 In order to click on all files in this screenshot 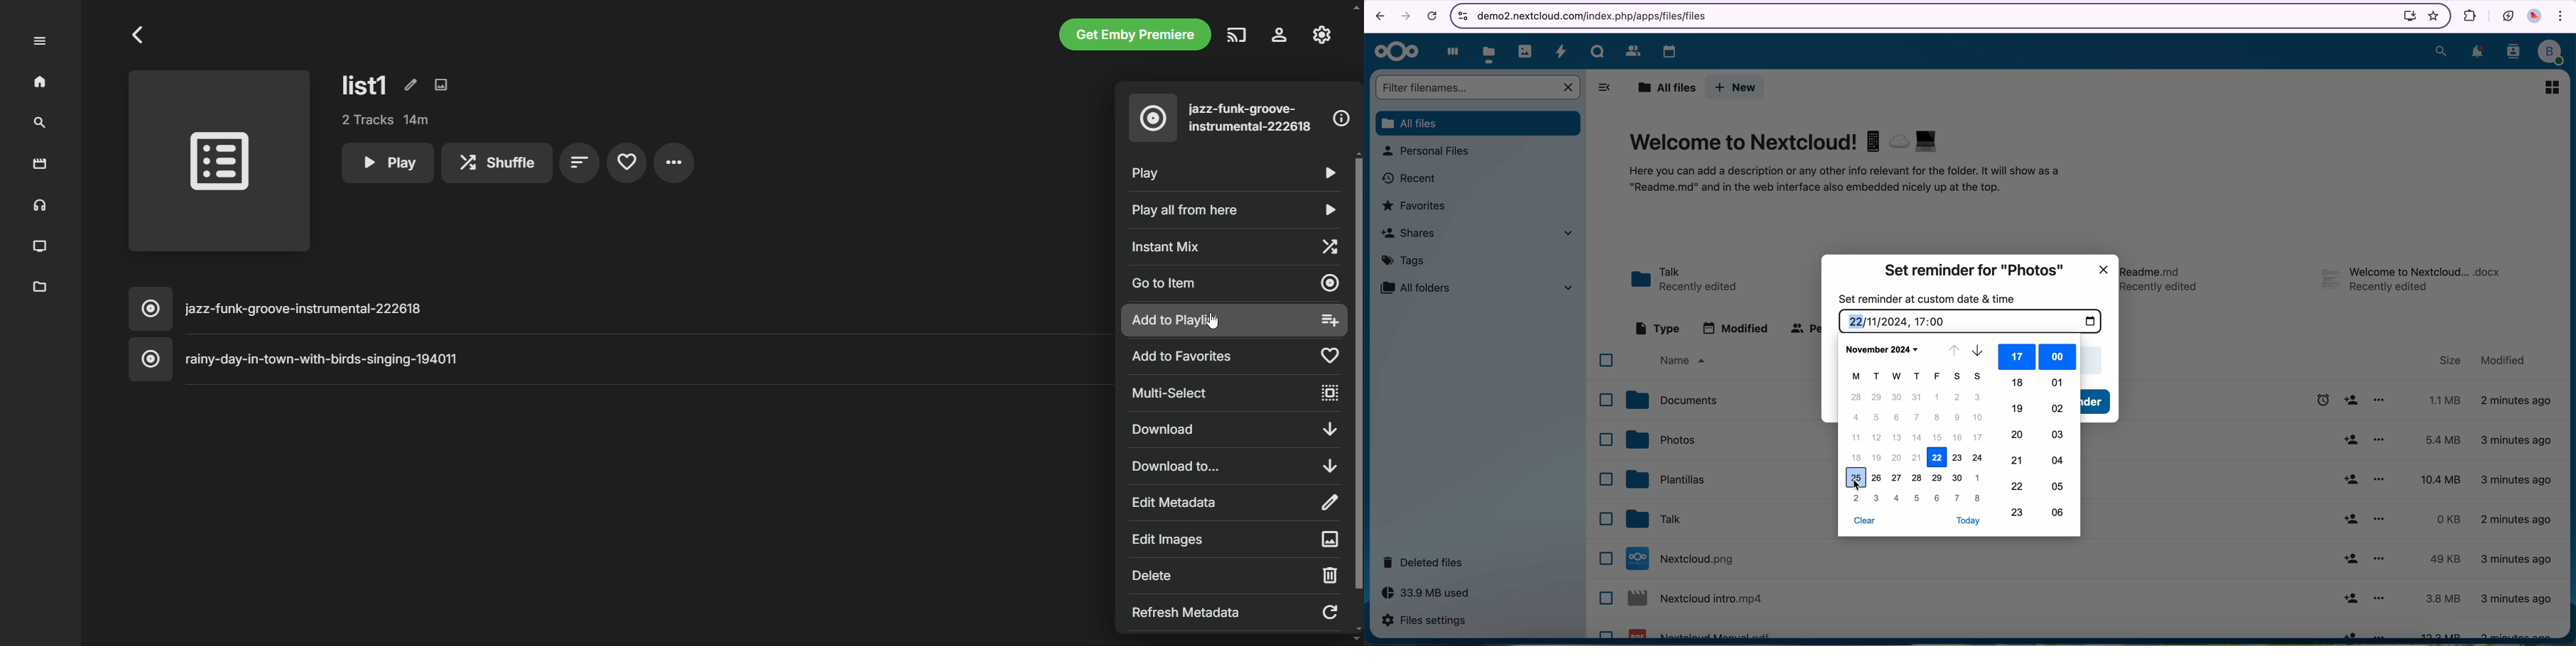, I will do `click(1478, 124)`.